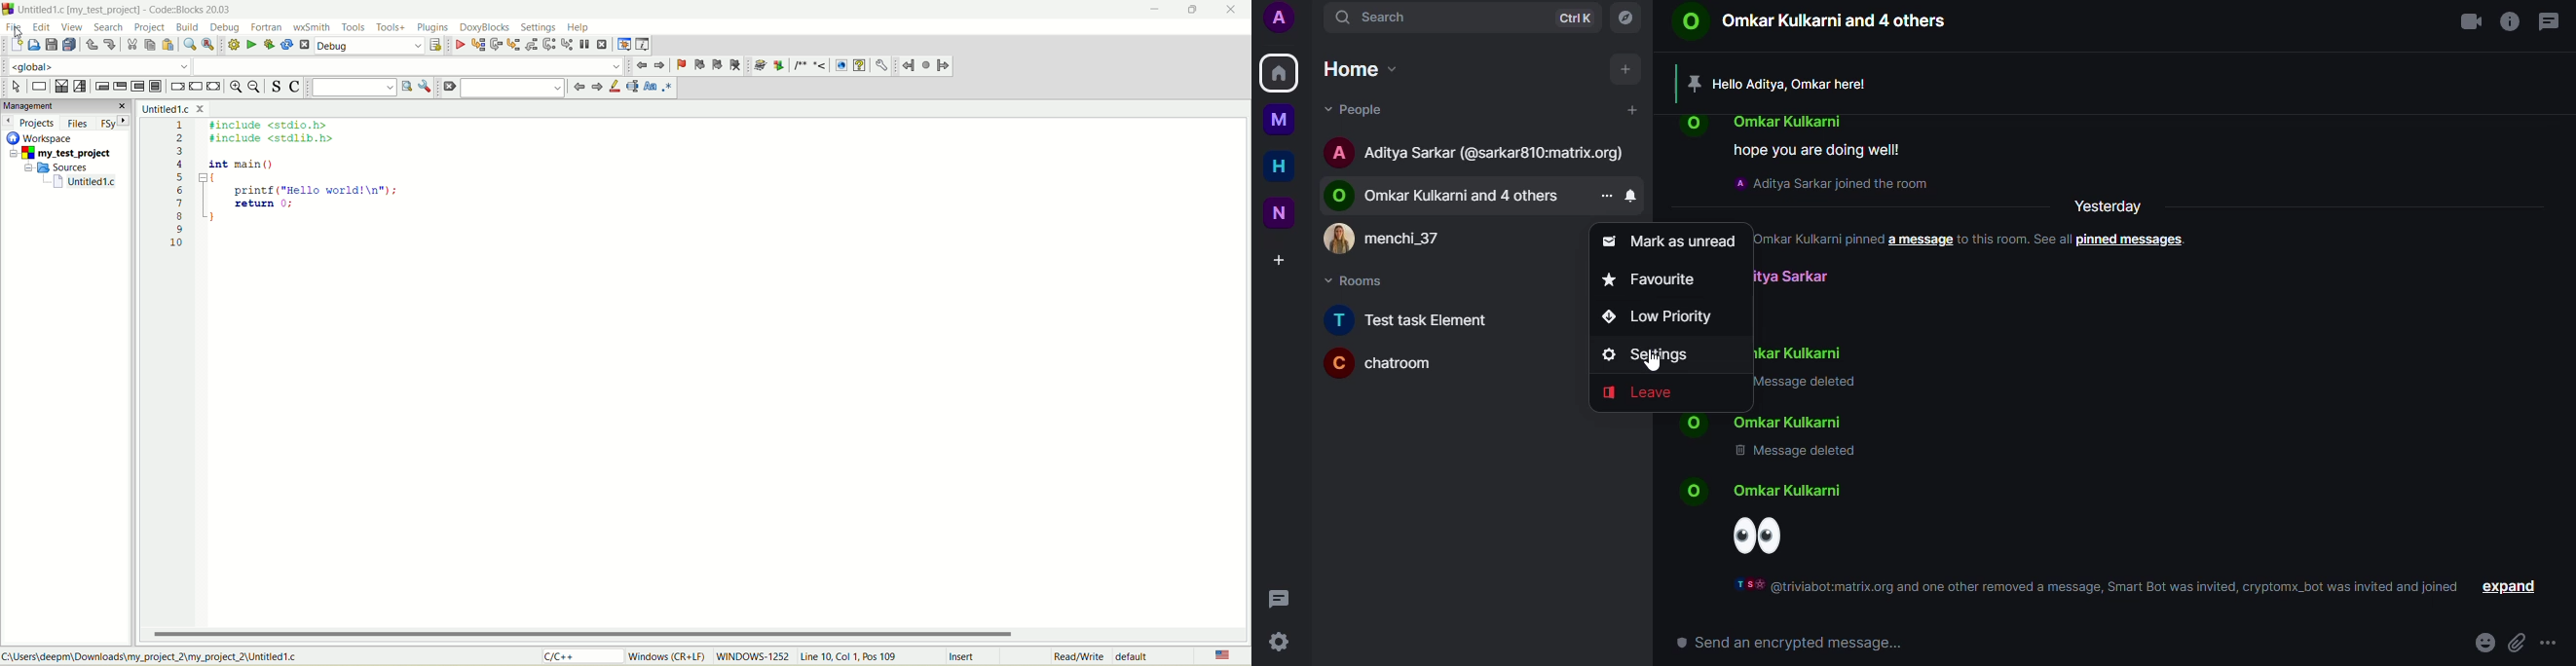 The width and height of the screenshot is (2576, 672). I want to click on expand, so click(2505, 587).